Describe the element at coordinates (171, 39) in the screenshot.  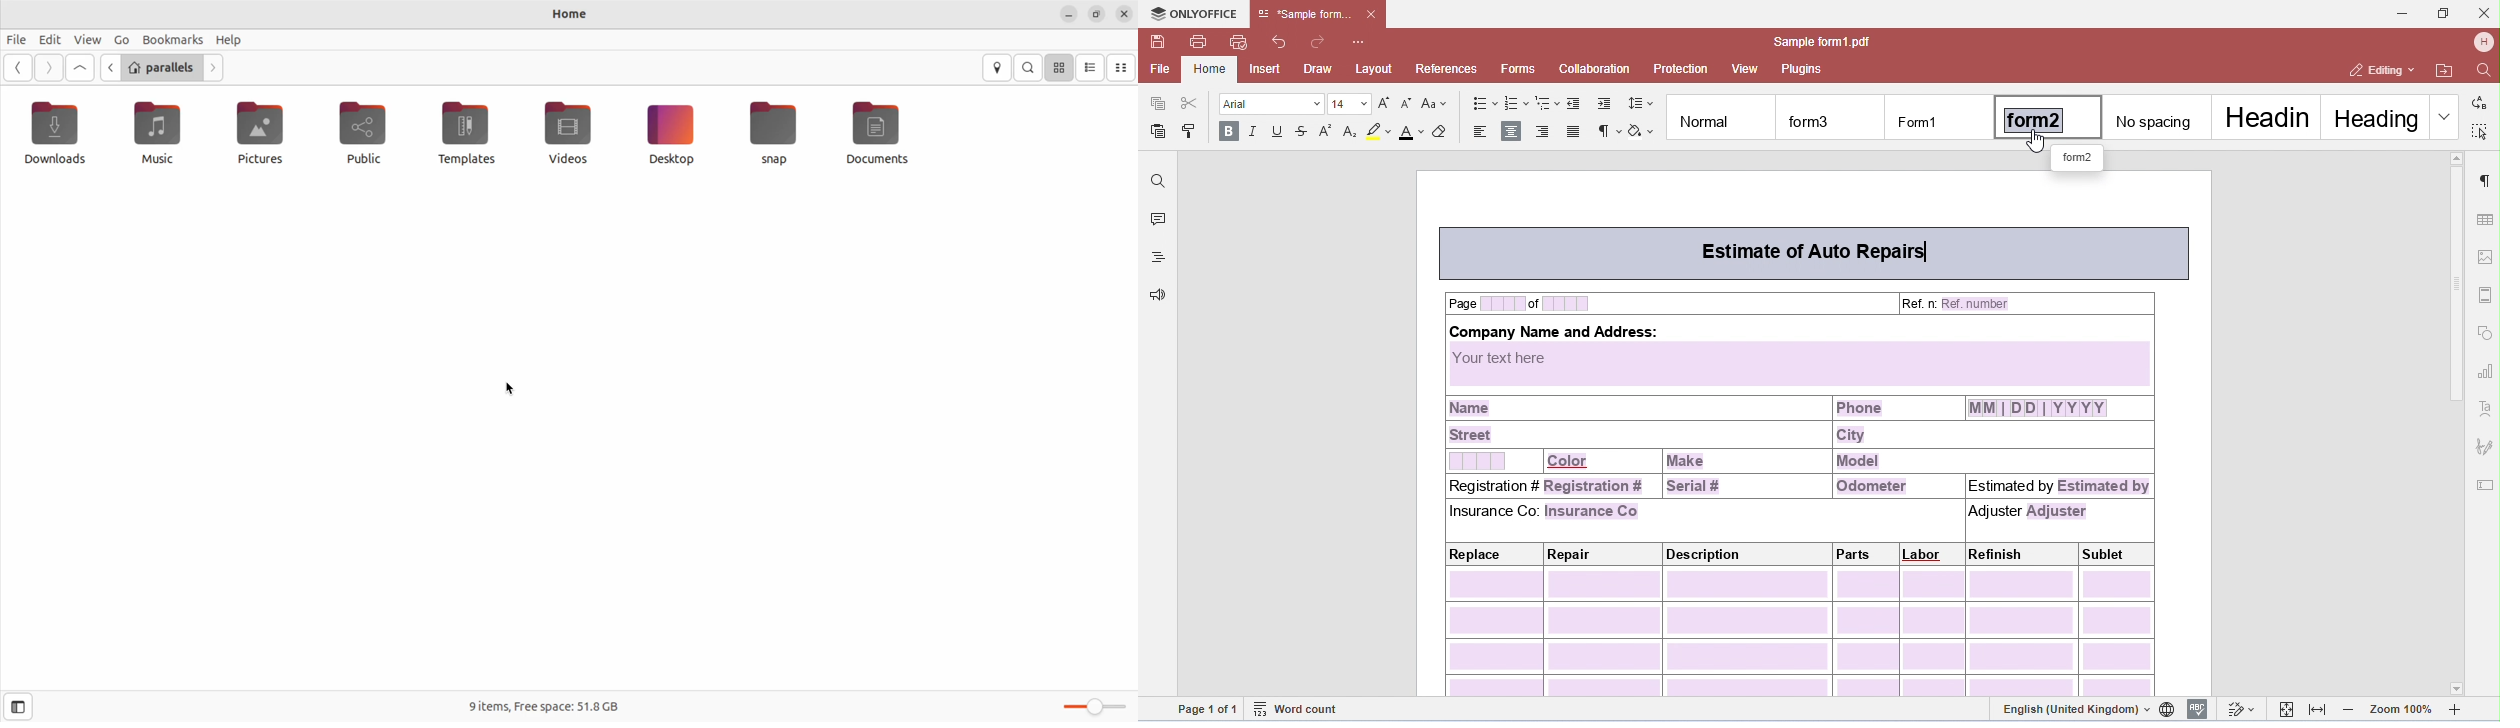
I see `Bookmark` at that location.